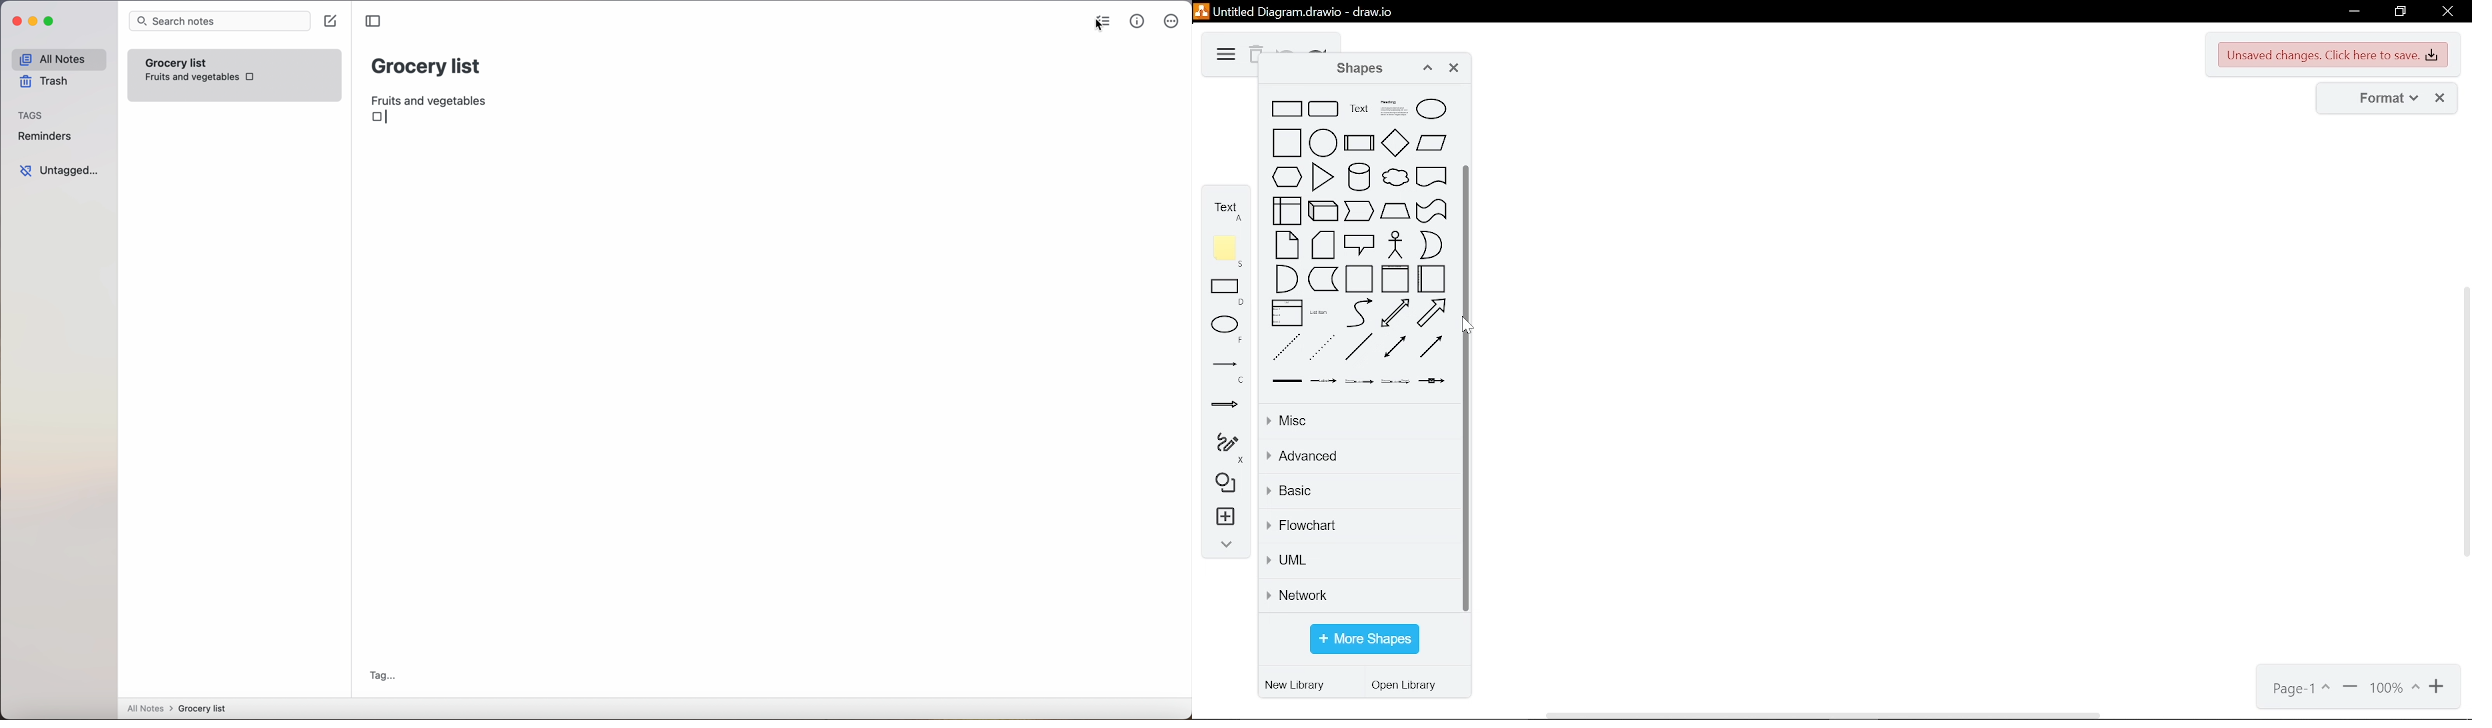  I want to click on toggle sidebar, so click(375, 21).